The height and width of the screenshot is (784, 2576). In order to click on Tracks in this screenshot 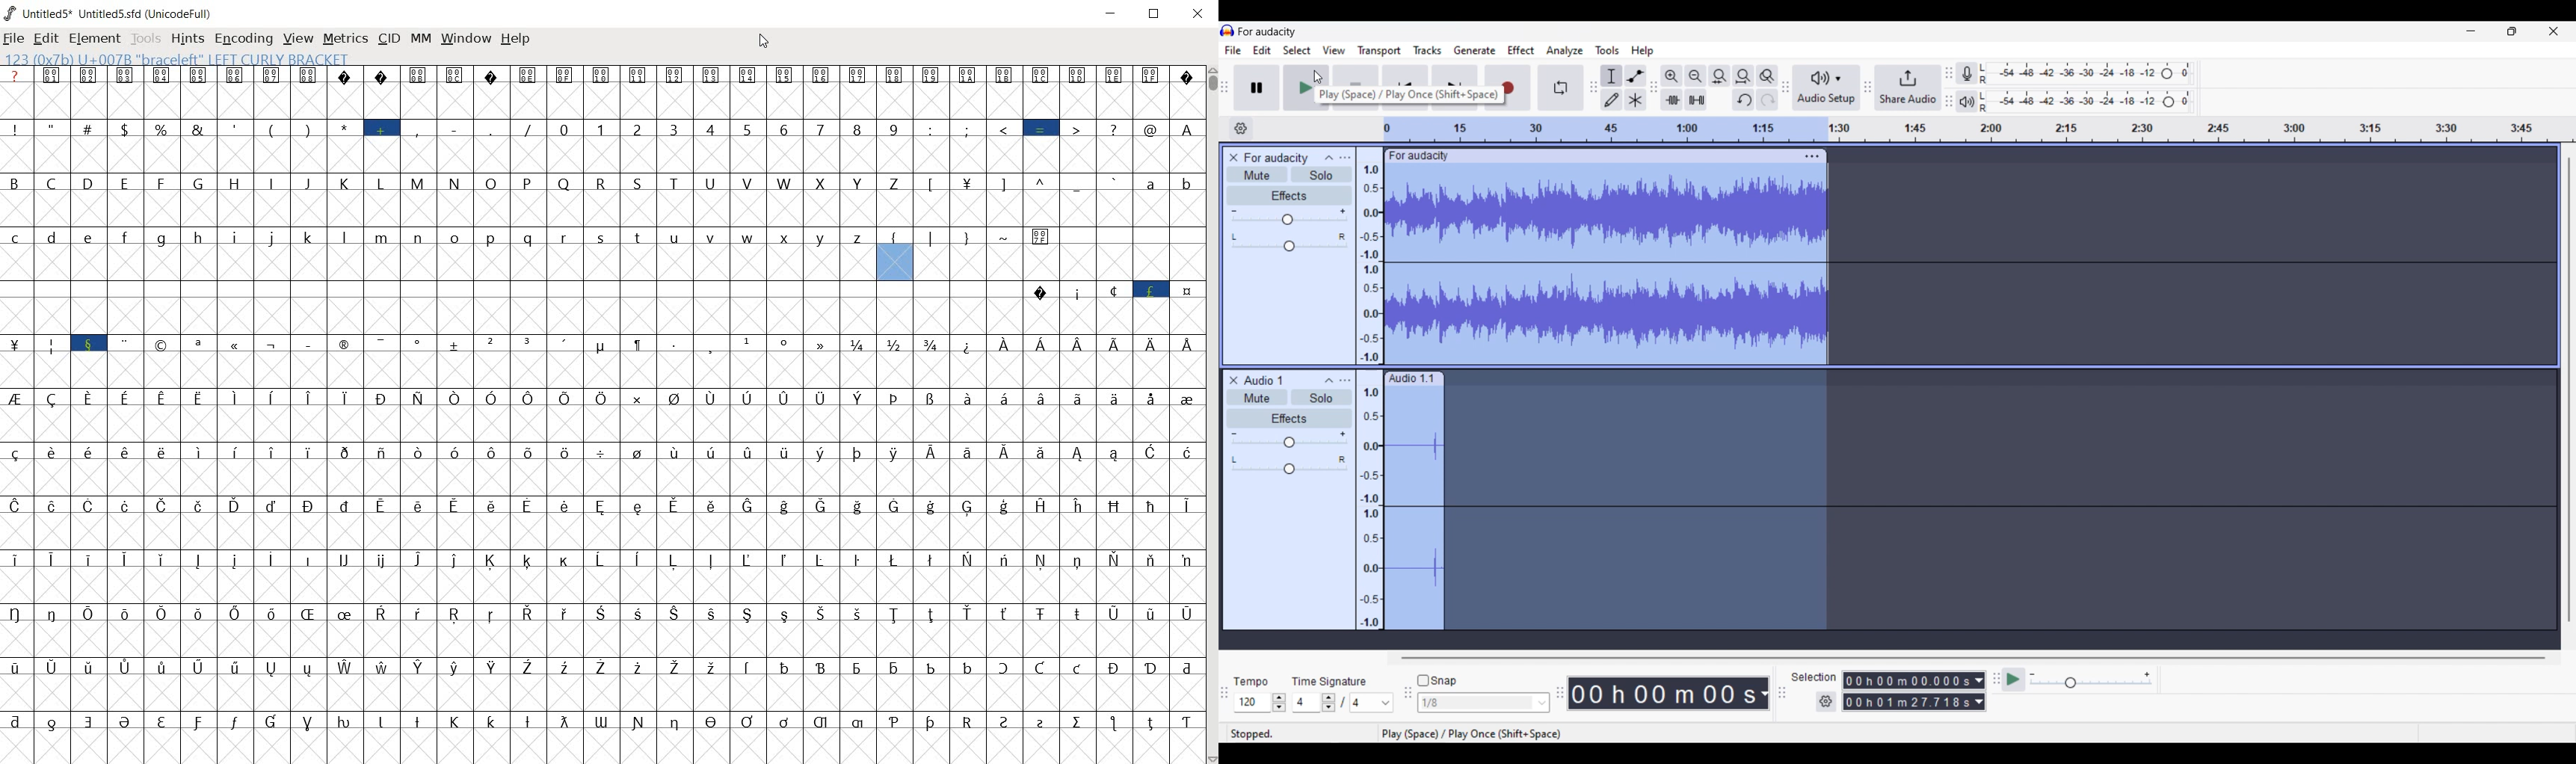, I will do `click(1427, 50)`.